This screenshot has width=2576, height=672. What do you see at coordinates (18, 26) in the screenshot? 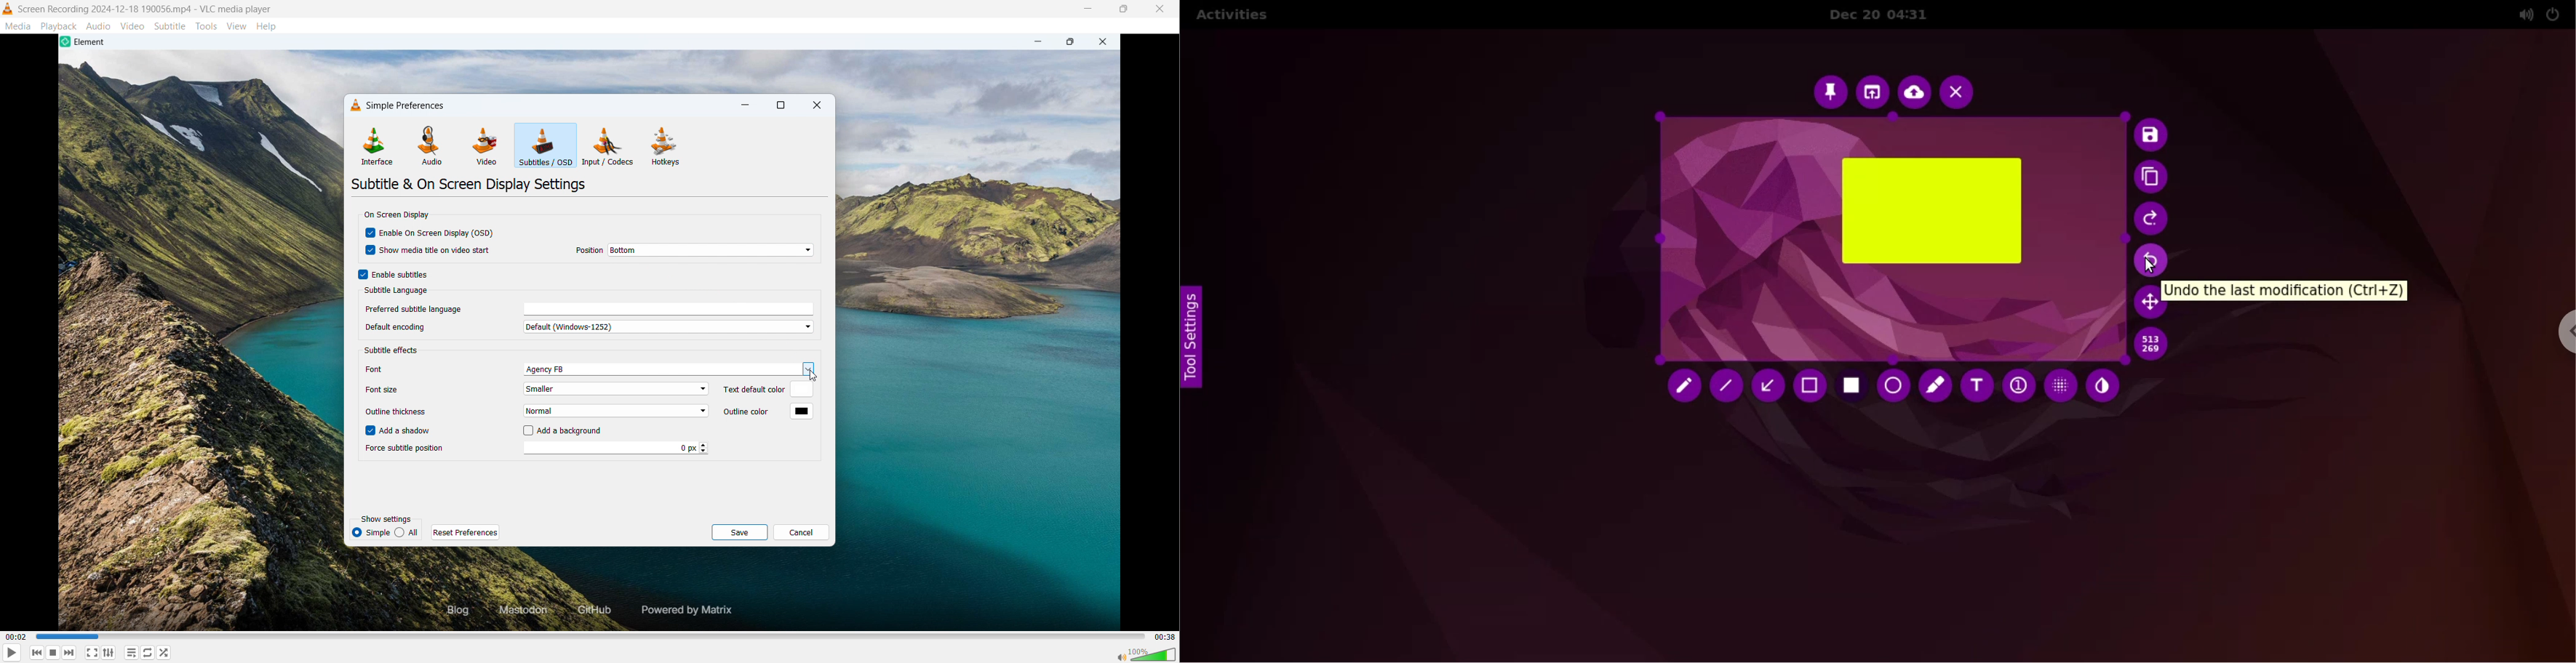
I see `media` at bounding box center [18, 26].